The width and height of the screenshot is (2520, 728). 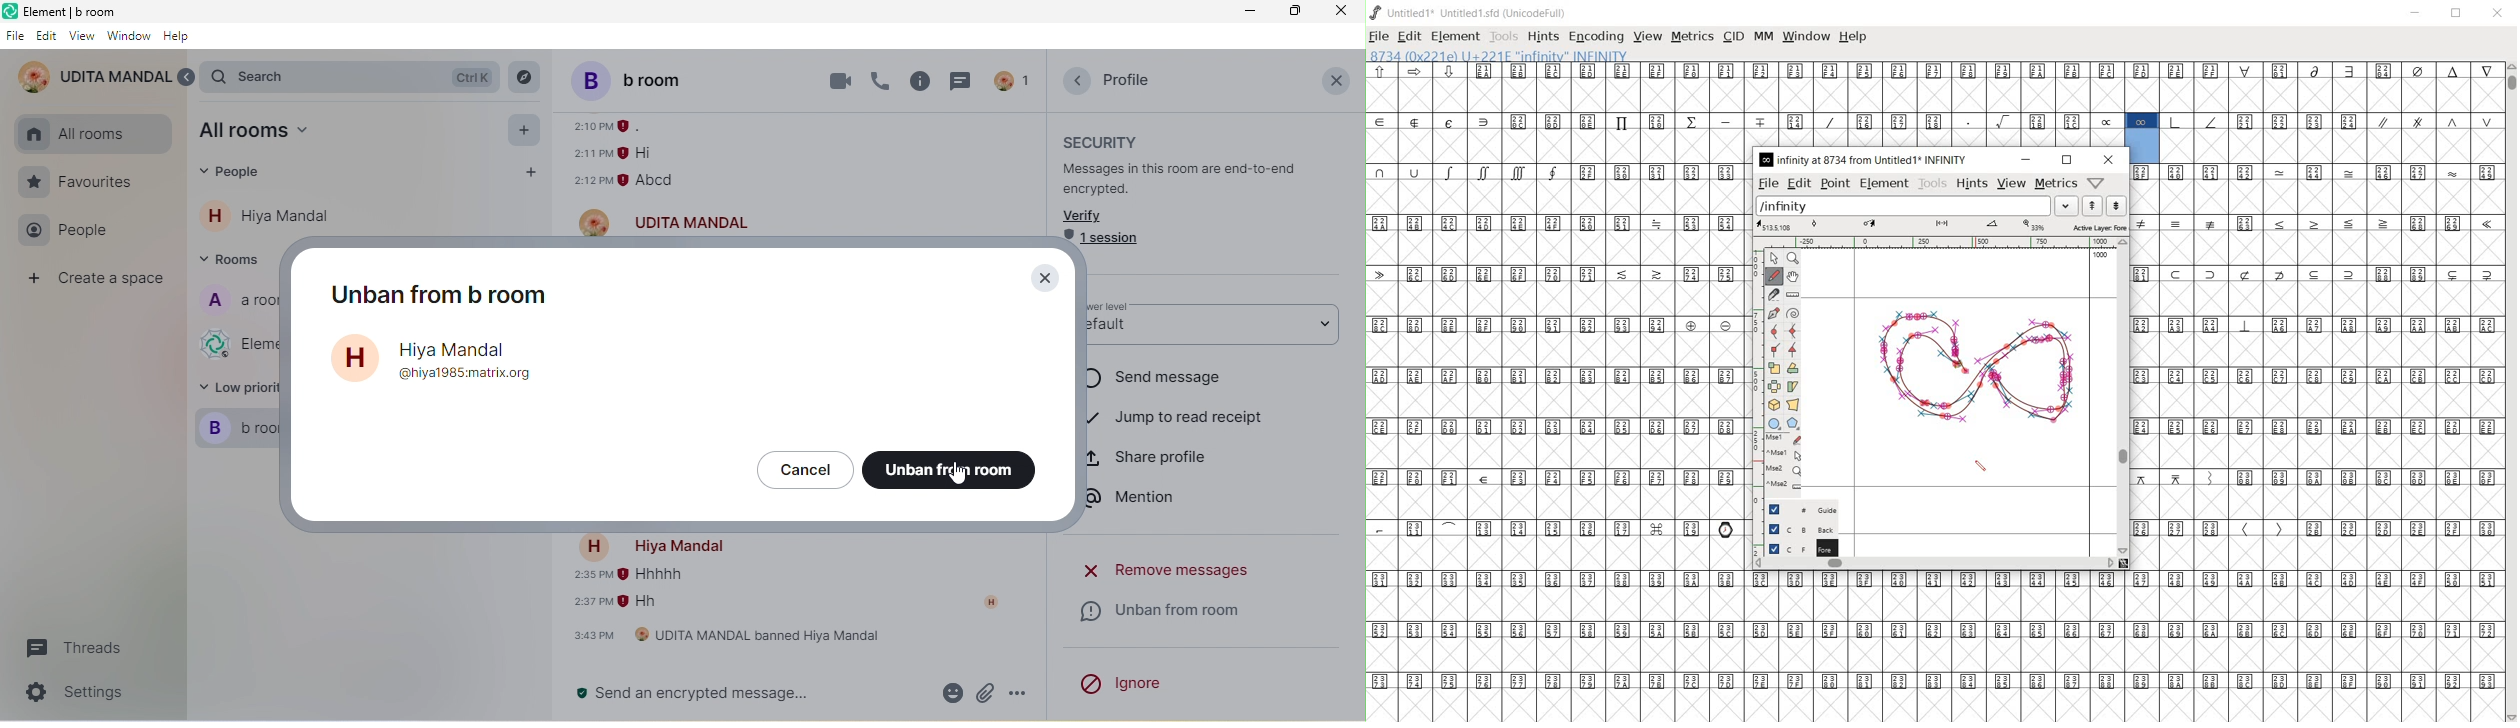 What do you see at coordinates (1210, 334) in the screenshot?
I see `default` at bounding box center [1210, 334].